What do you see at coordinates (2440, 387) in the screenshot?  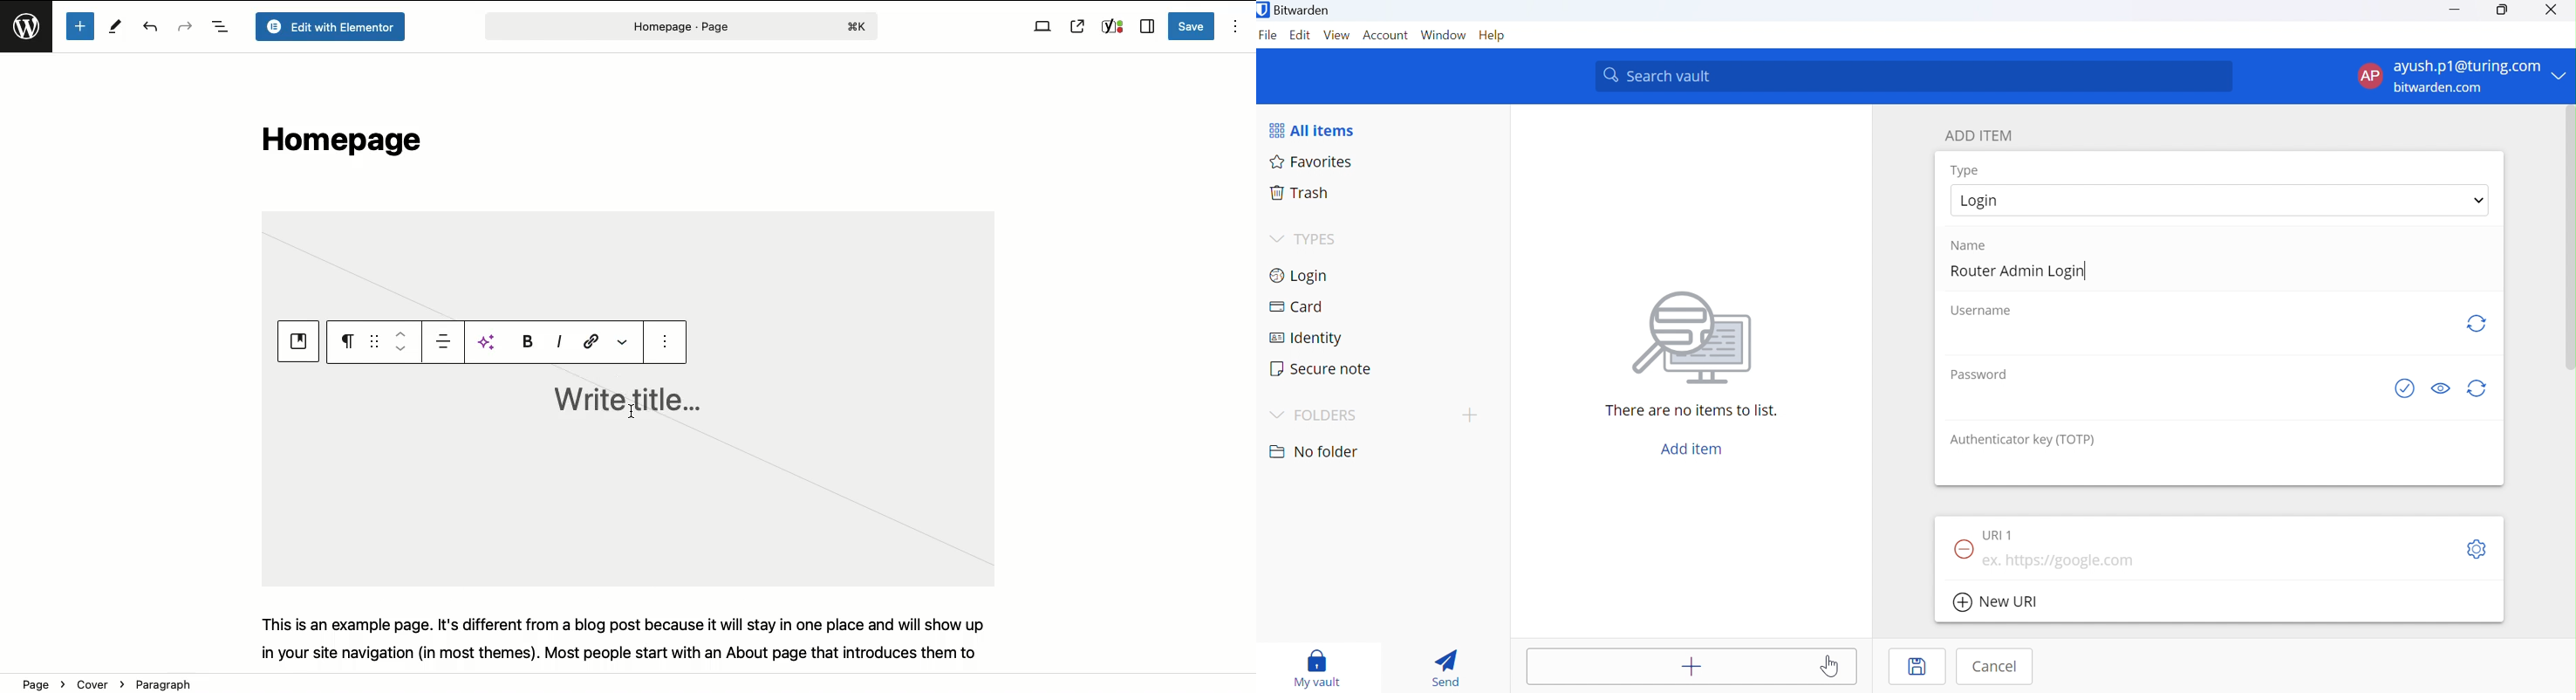 I see `Toggle visibility` at bounding box center [2440, 387].